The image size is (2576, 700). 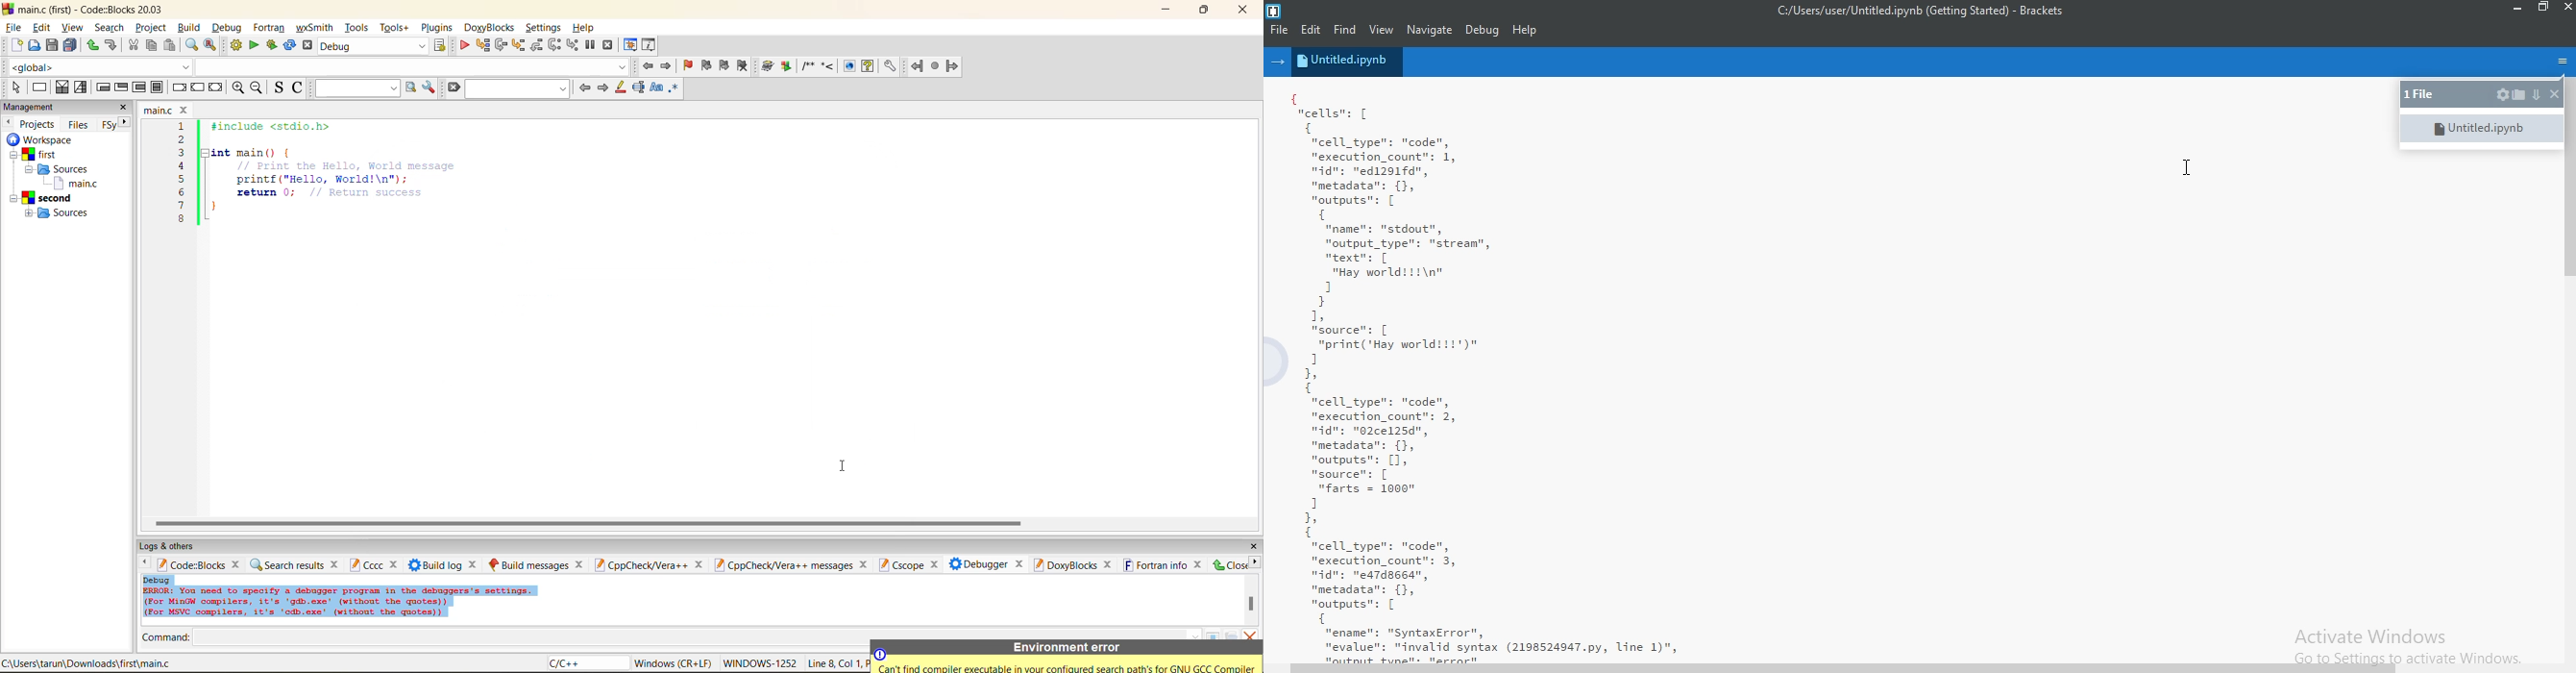 What do you see at coordinates (952, 66) in the screenshot?
I see `forward` at bounding box center [952, 66].